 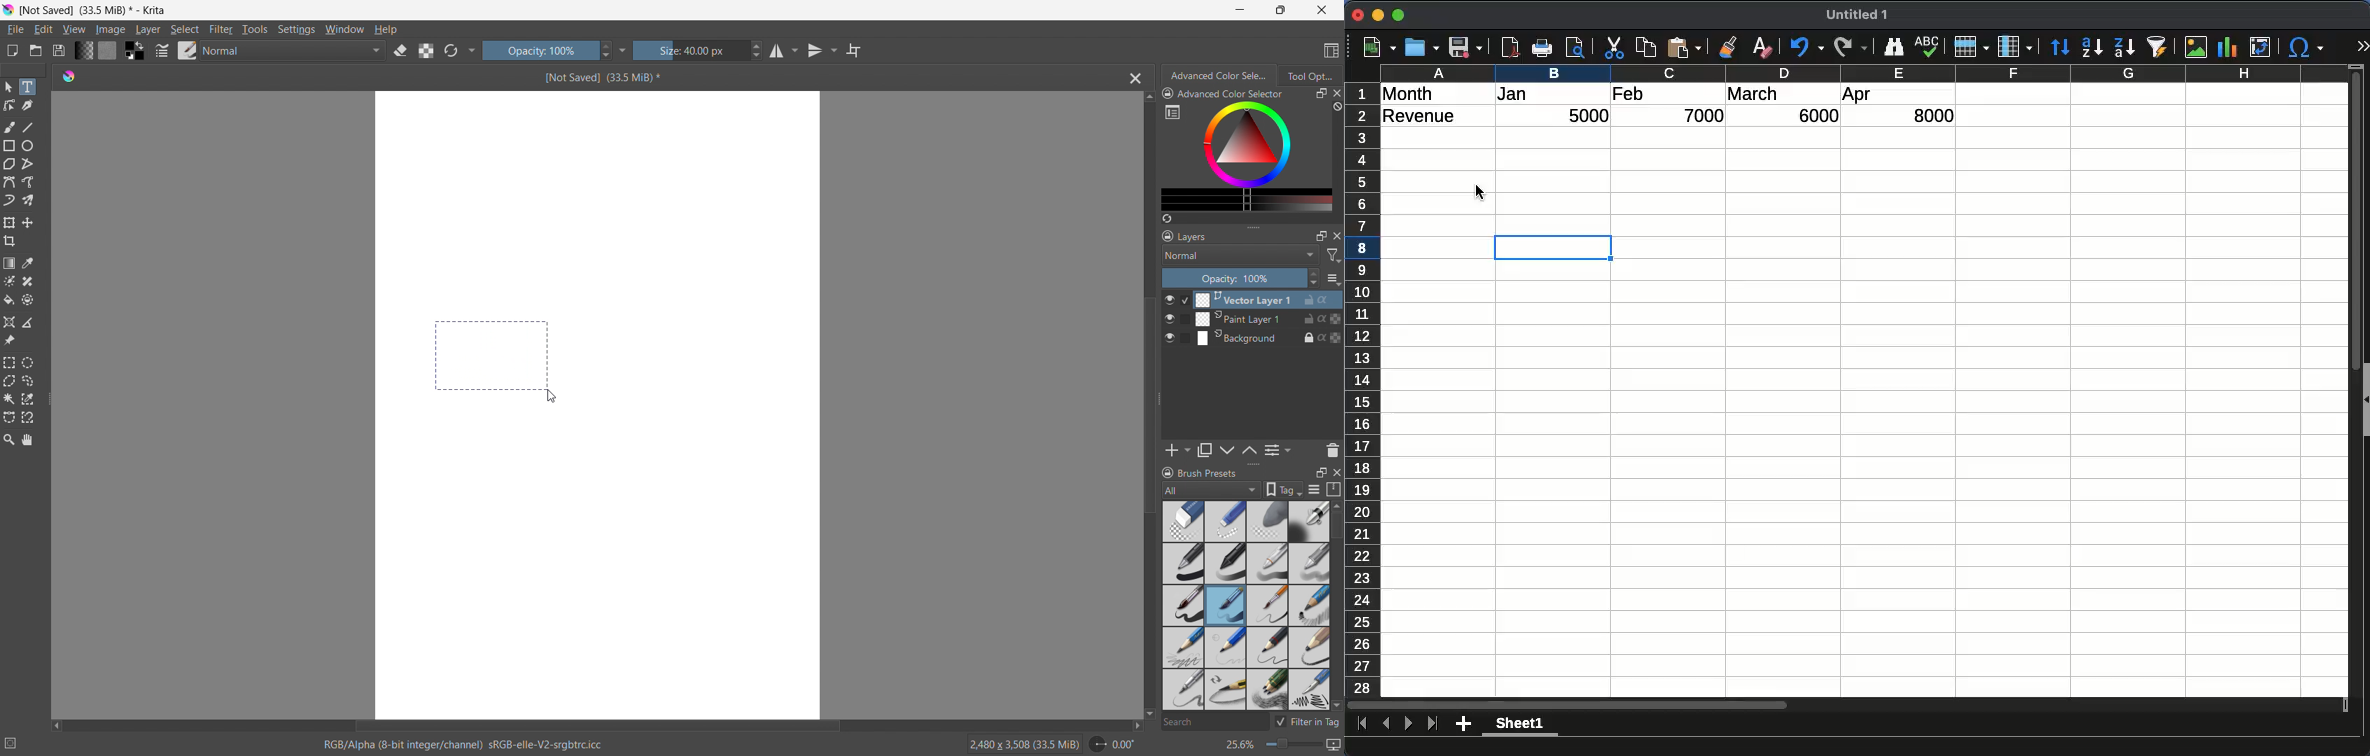 I want to click on polygon tool, so click(x=9, y=164).